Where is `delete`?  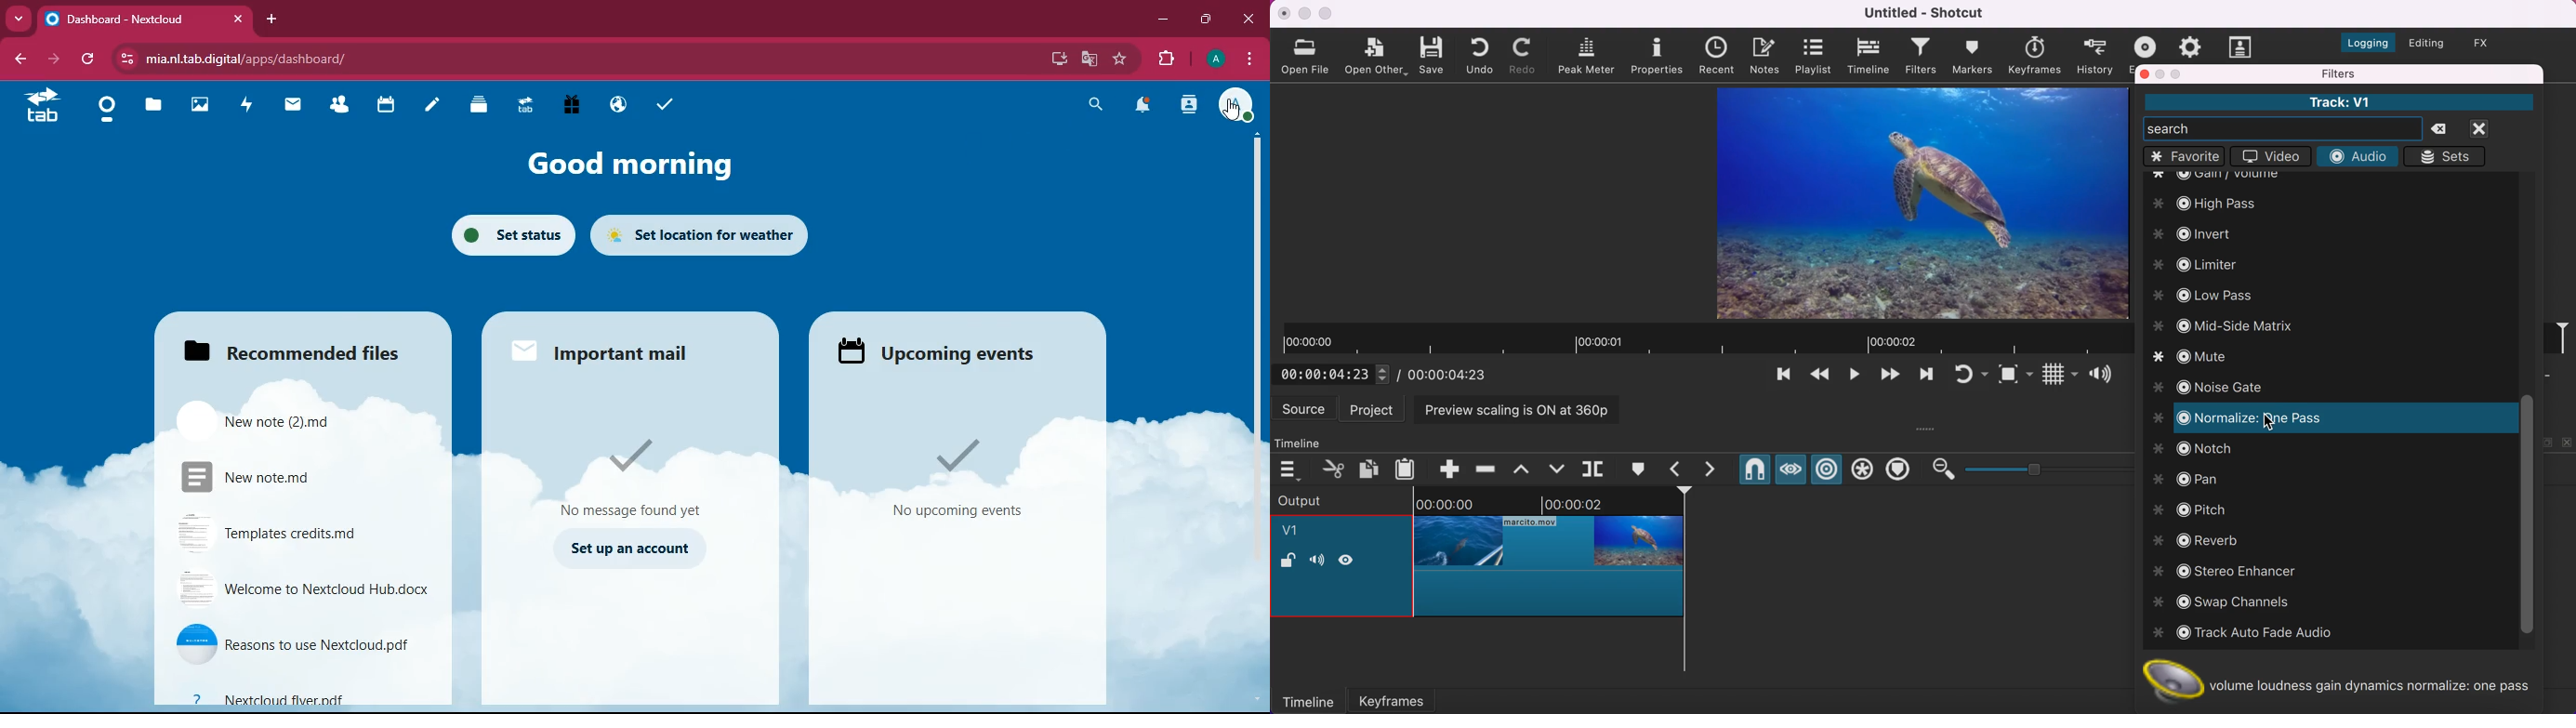
delete is located at coordinates (2444, 130).